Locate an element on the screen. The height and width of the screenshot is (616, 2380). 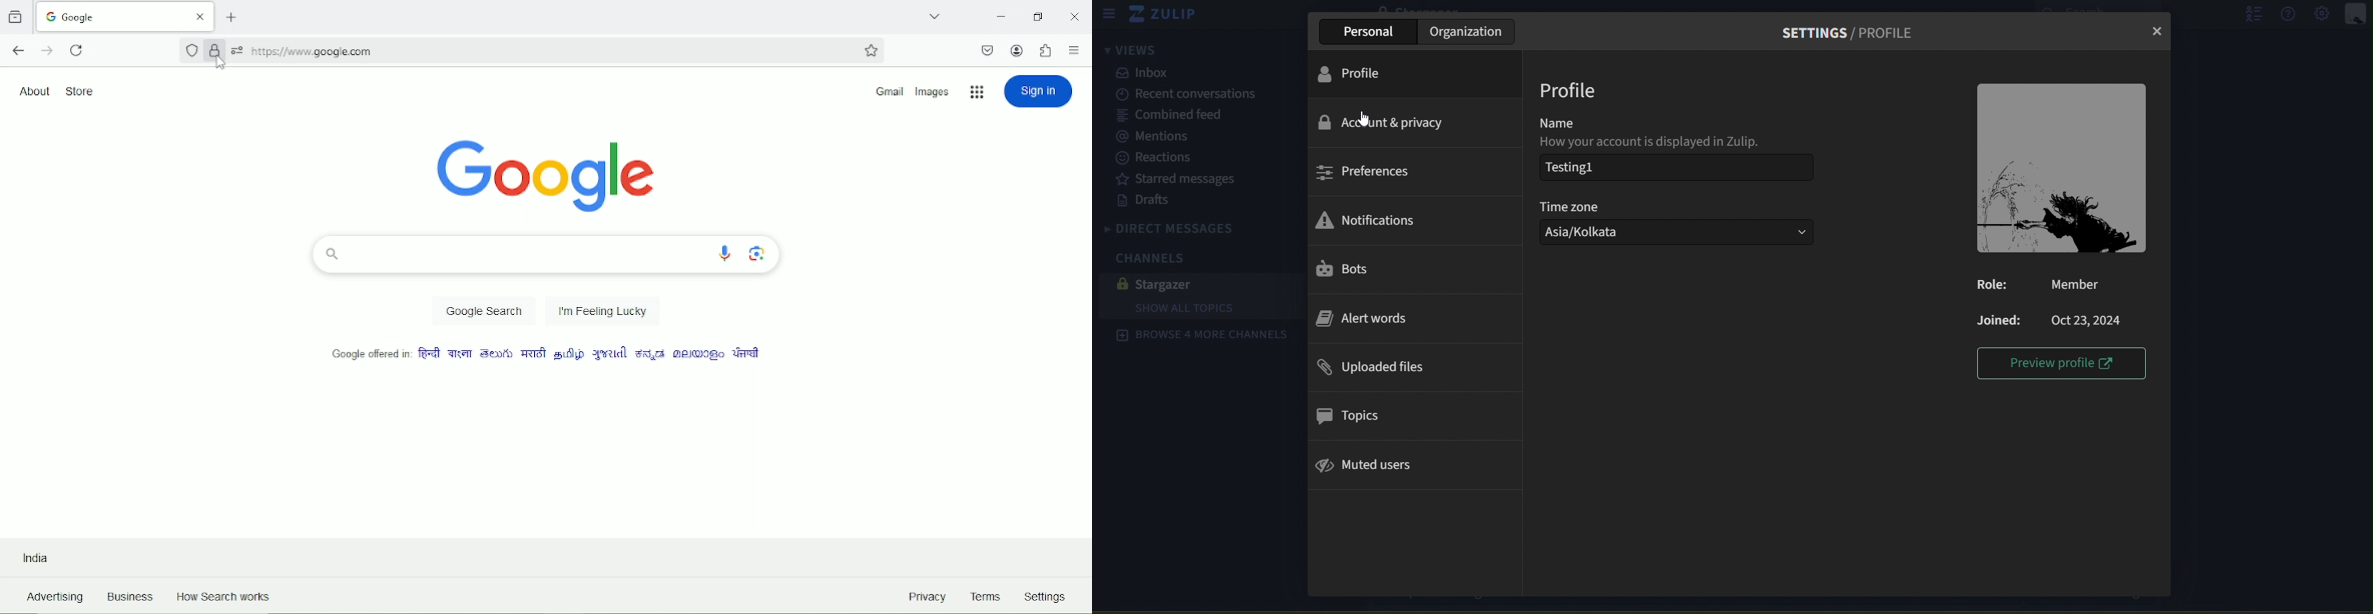
https://www.google.com is located at coordinates (548, 51).